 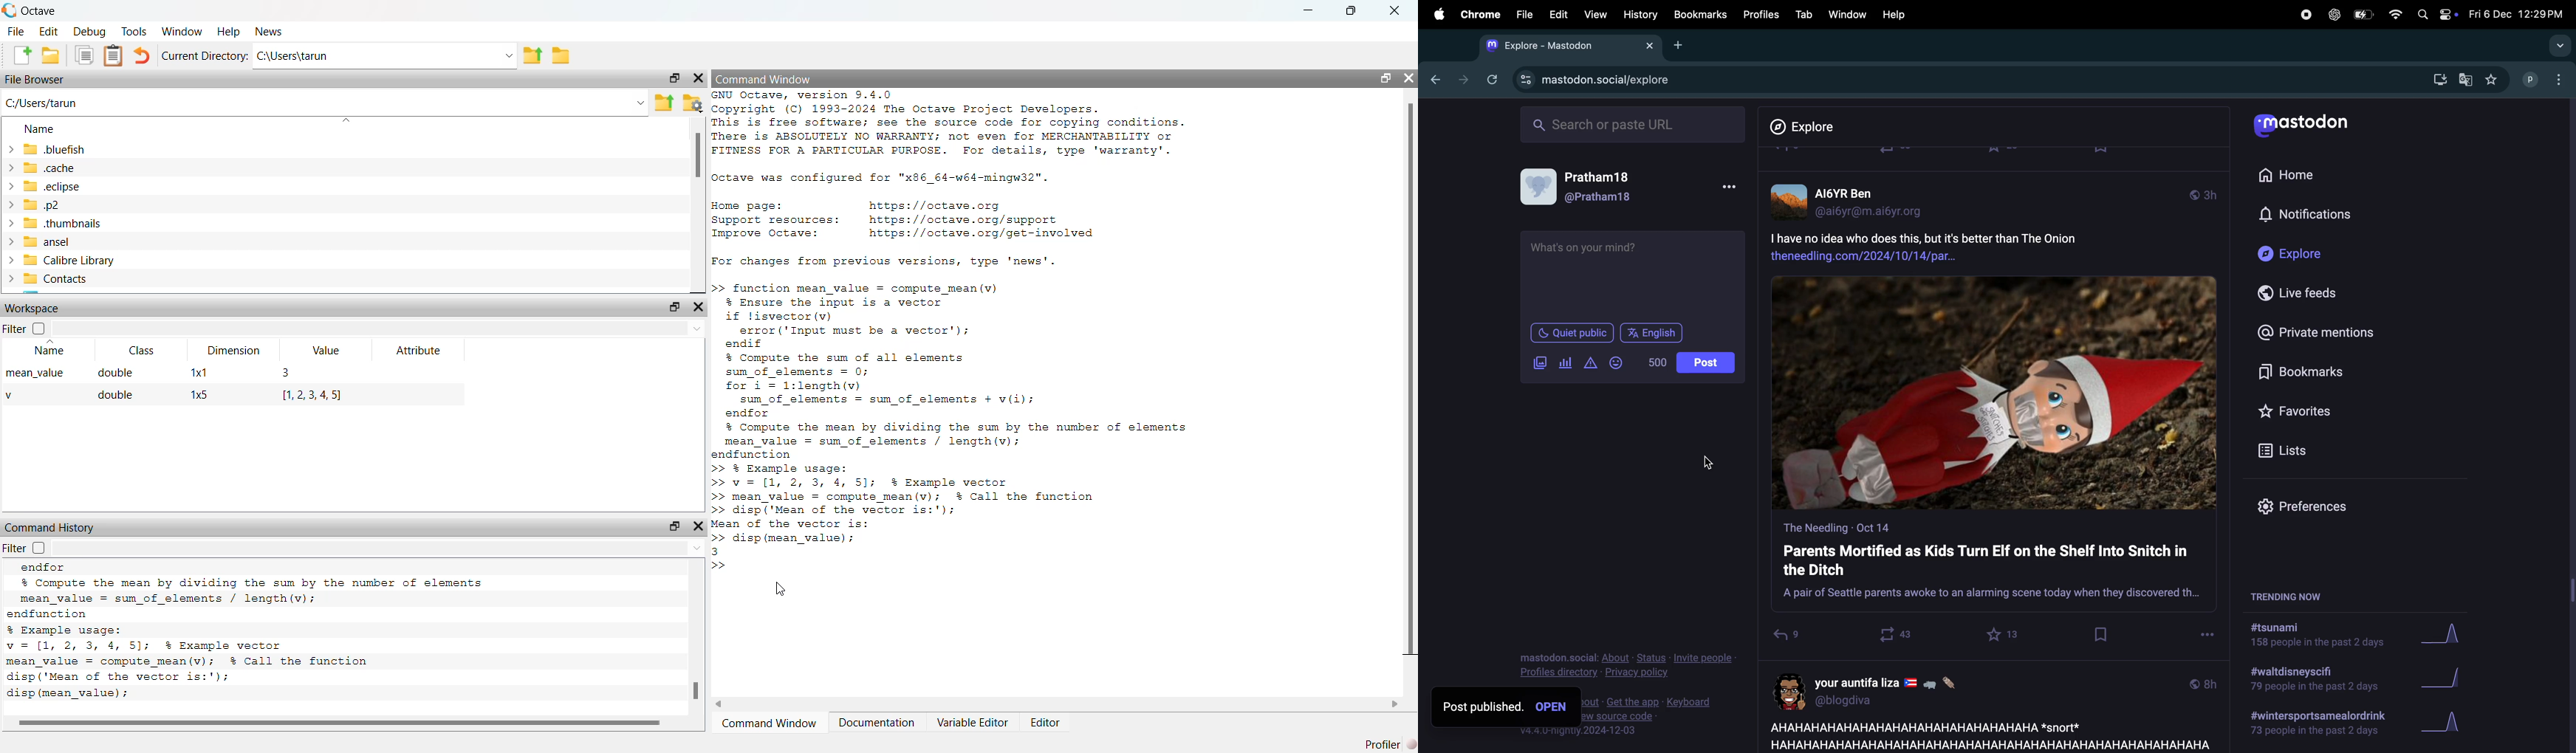 What do you see at coordinates (1593, 15) in the screenshot?
I see `view` at bounding box center [1593, 15].